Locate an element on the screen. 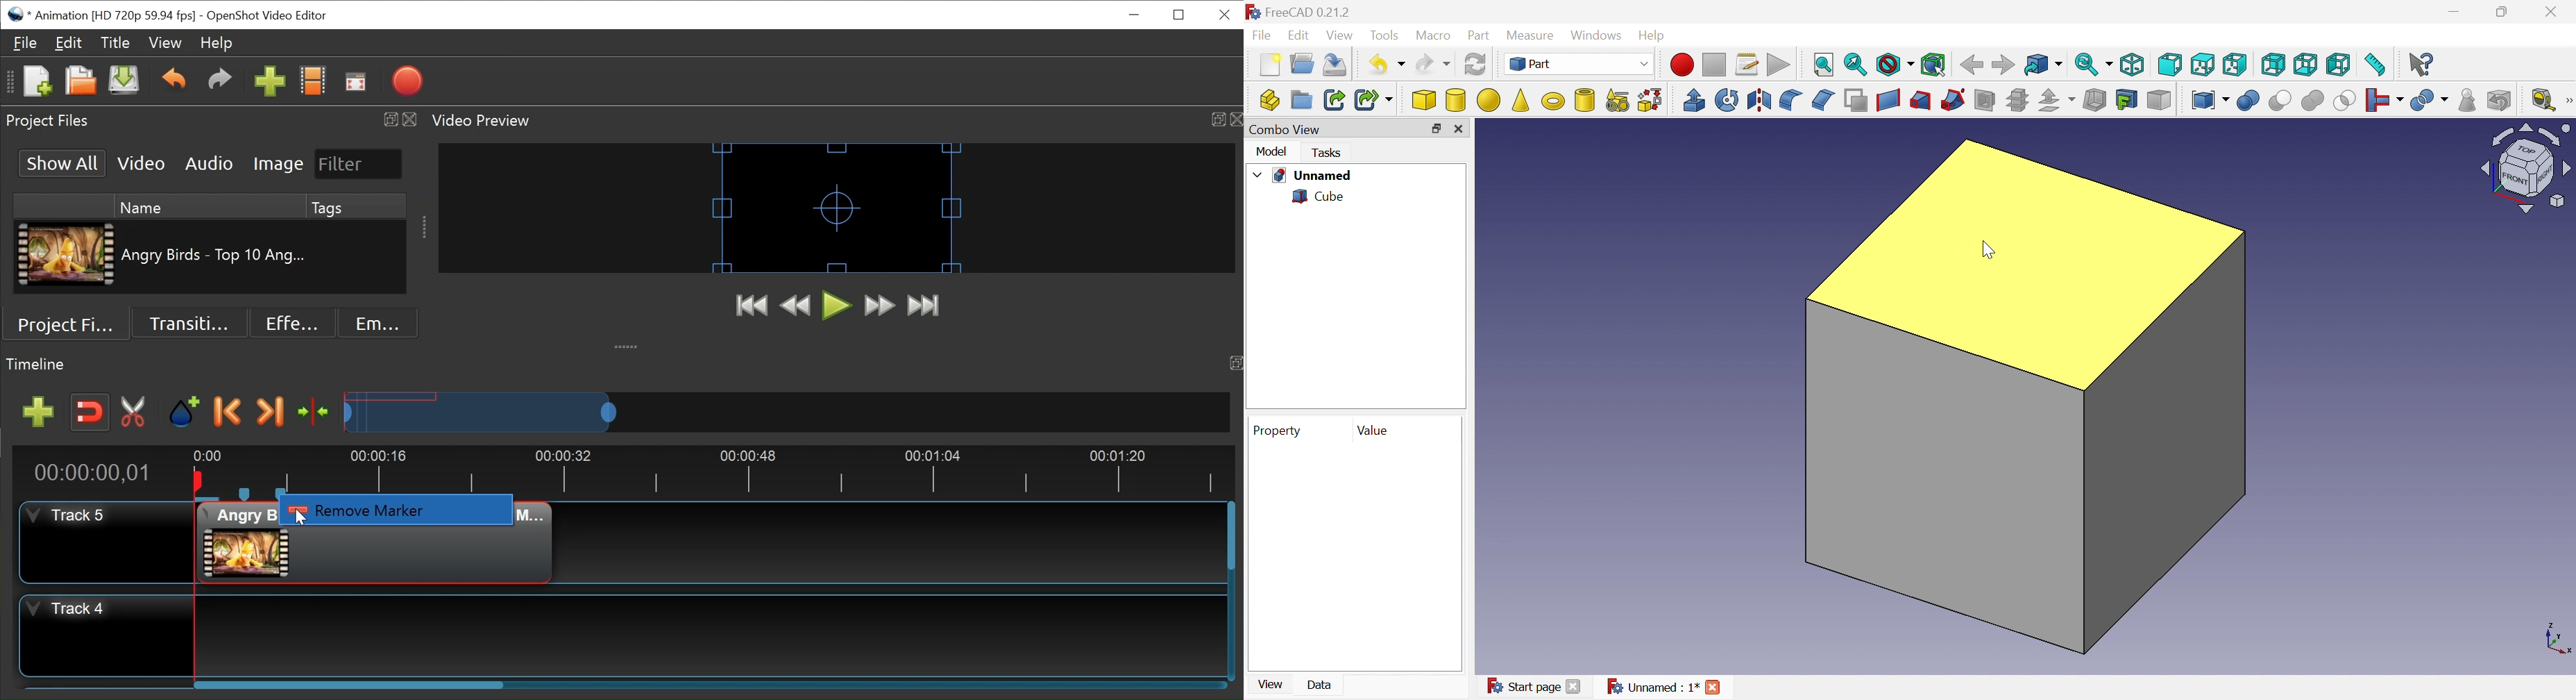 Image resolution: width=2576 pixels, height=700 pixels. Close is located at coordinates (2553, 11).